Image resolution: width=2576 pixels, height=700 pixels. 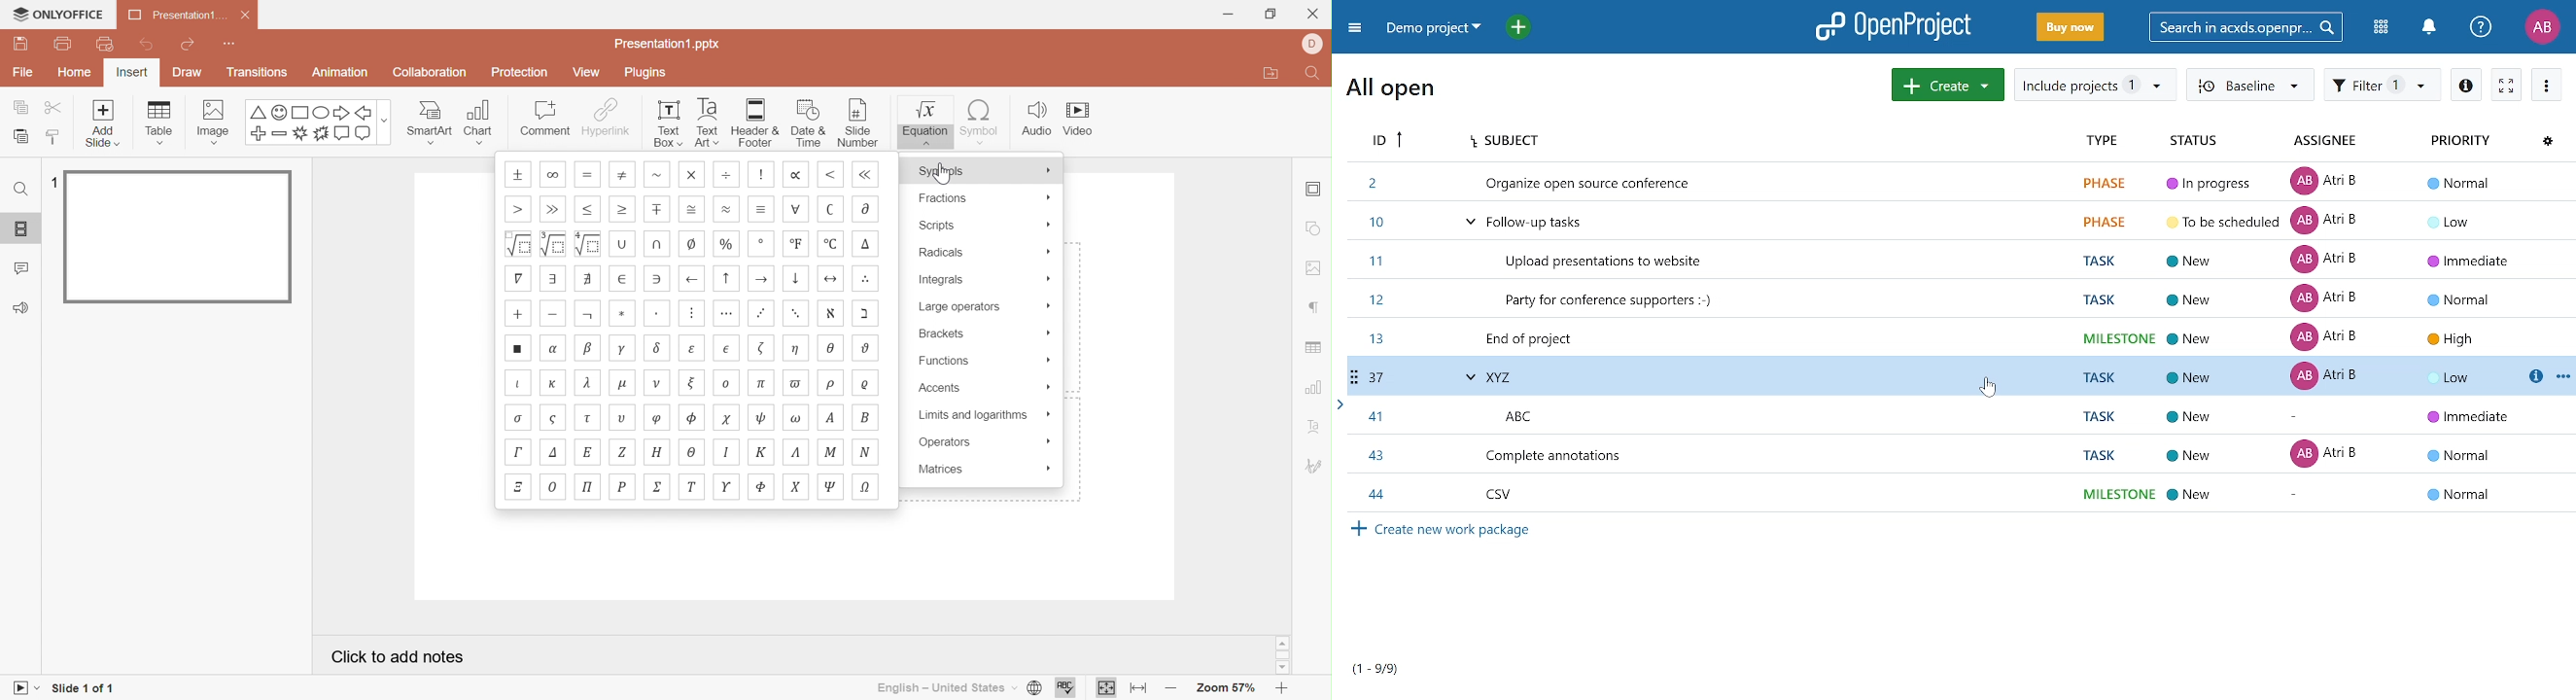 I want to click on Slides, so click(x=22, y=228).